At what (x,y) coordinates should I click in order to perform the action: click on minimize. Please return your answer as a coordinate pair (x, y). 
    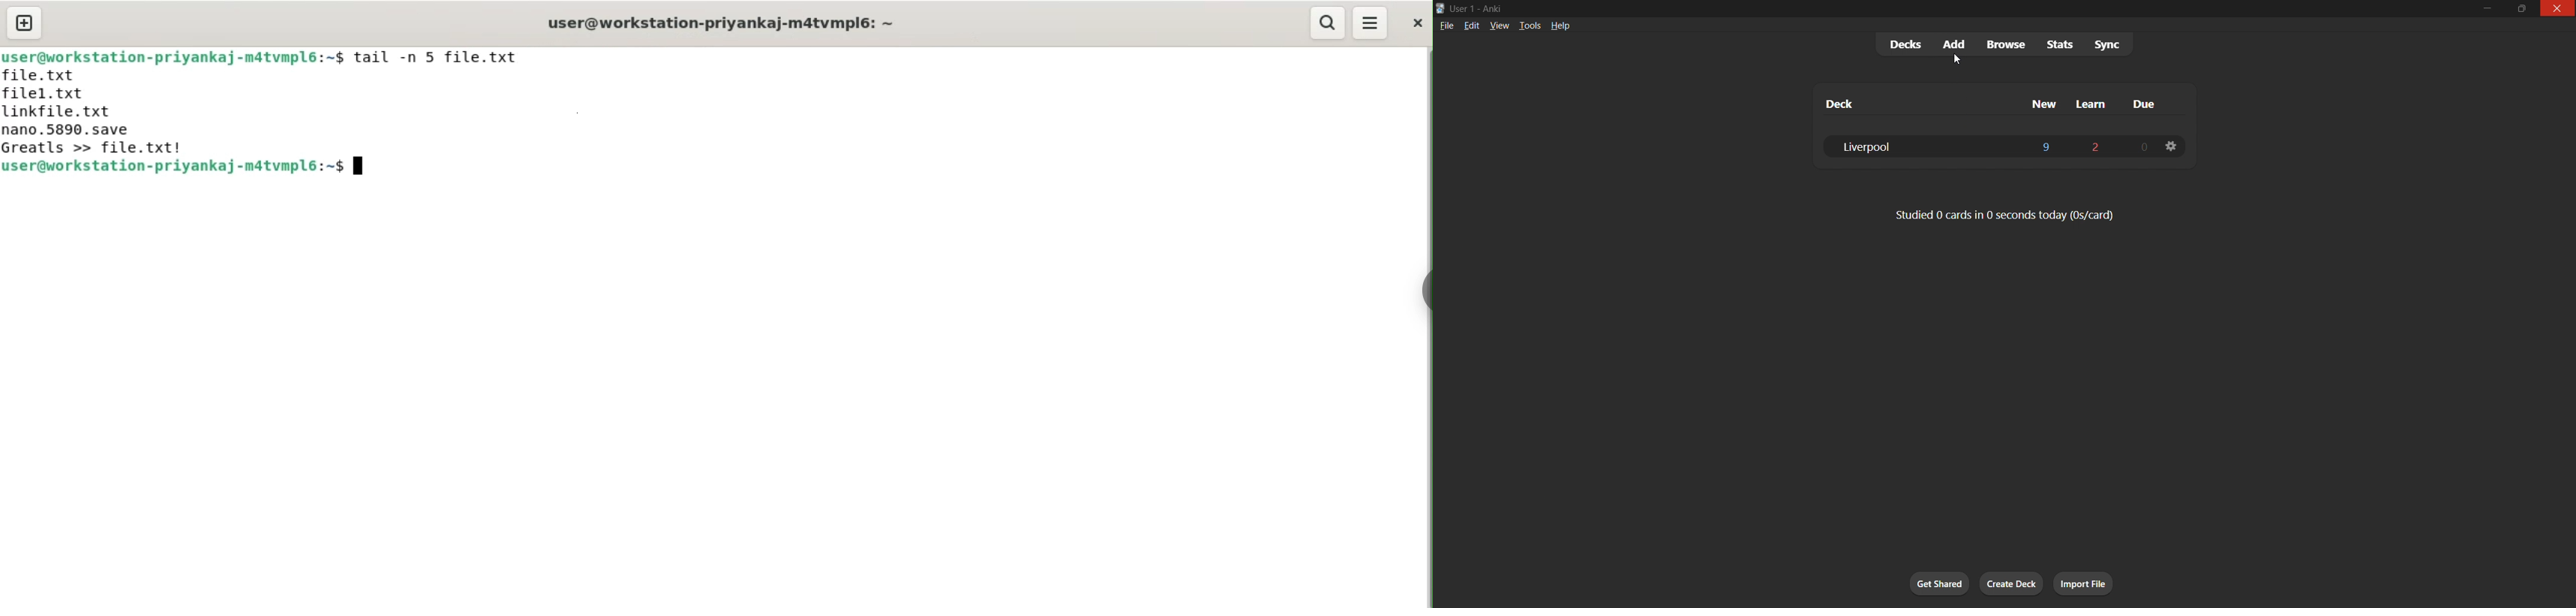
    Looking at the image, I should click on (2487, 8).